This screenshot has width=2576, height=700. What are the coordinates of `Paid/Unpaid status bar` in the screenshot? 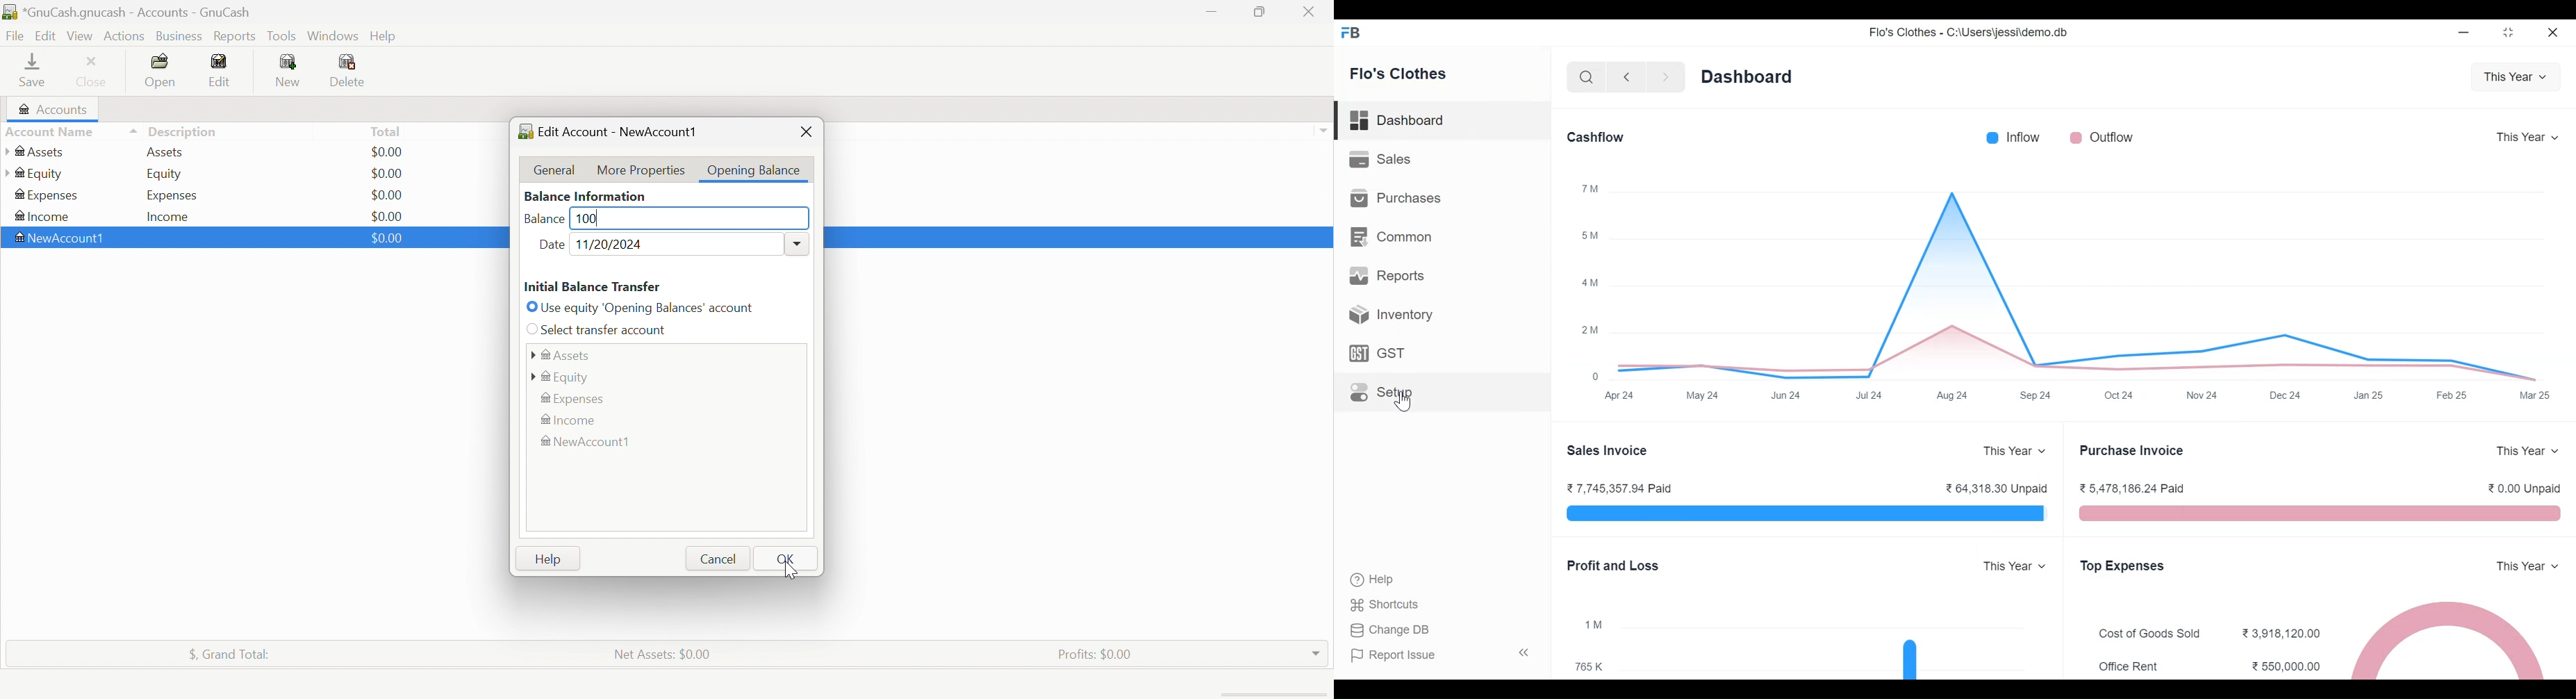 It's located at (2321, 516).